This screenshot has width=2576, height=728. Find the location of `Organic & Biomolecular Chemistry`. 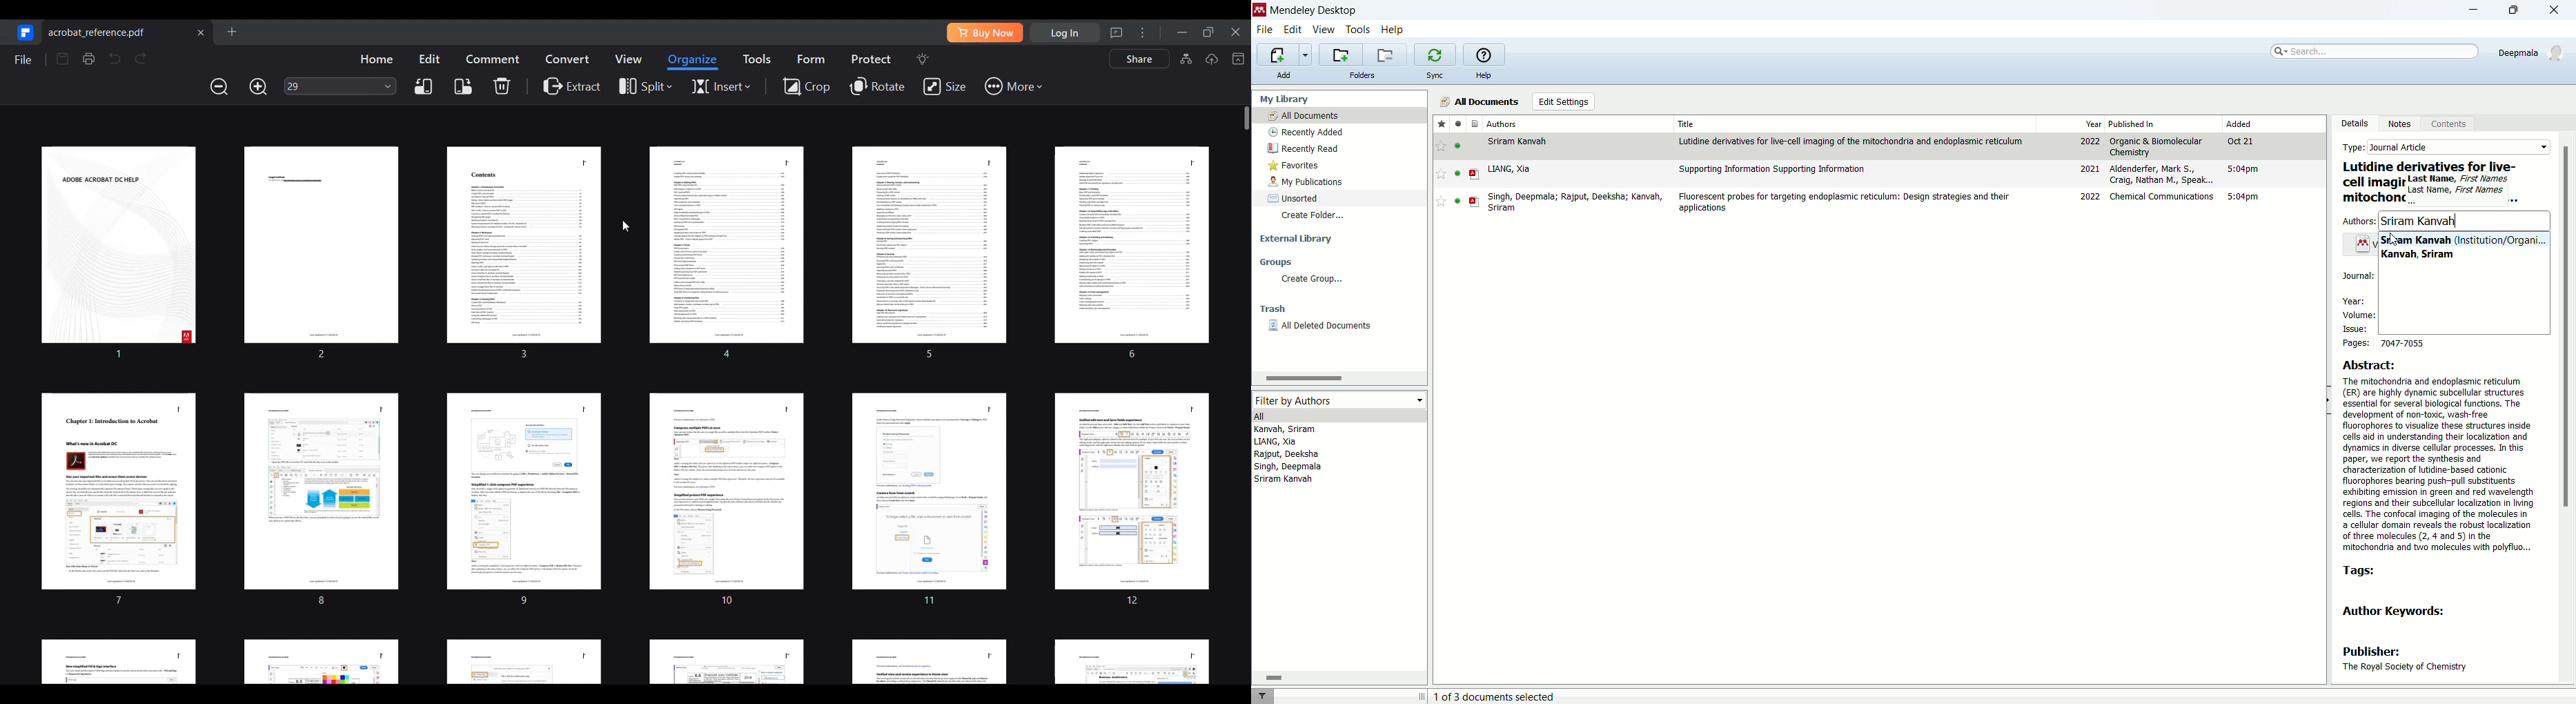

Organic & Biomolecular Chemistry is located at coordinates (2159, 146).